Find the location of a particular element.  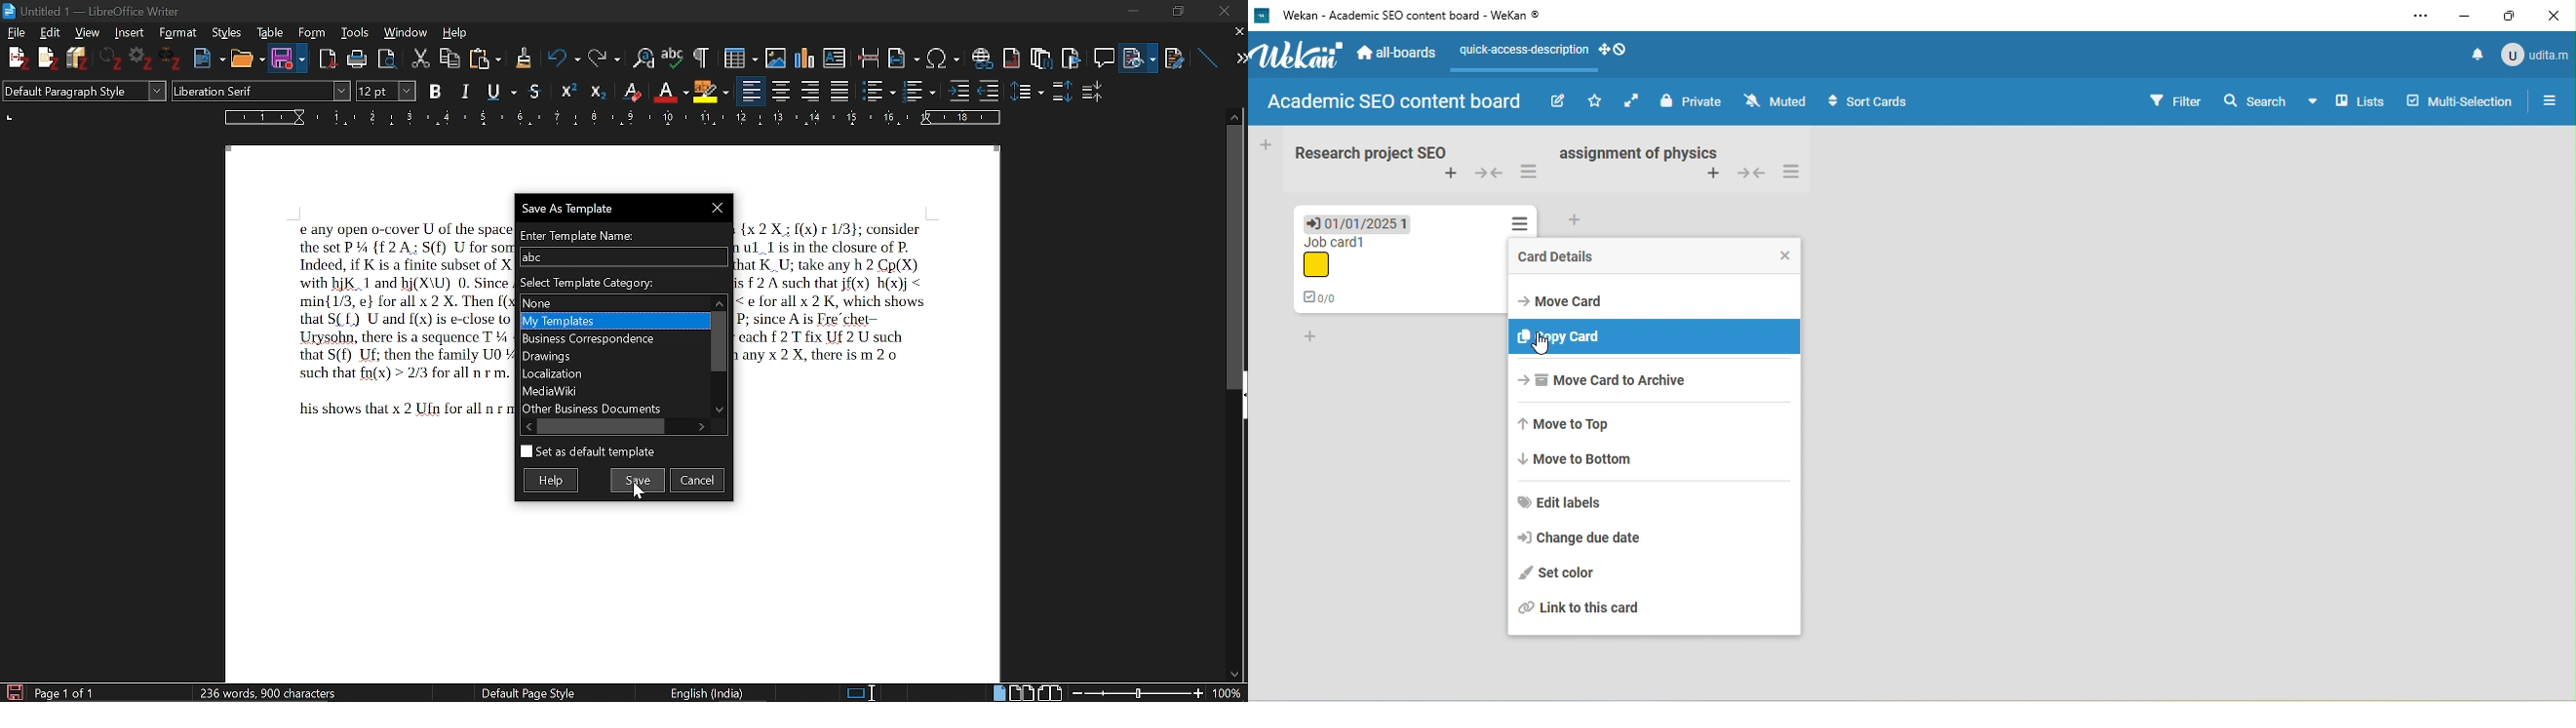

Move down is located at coordinates (722, 410).